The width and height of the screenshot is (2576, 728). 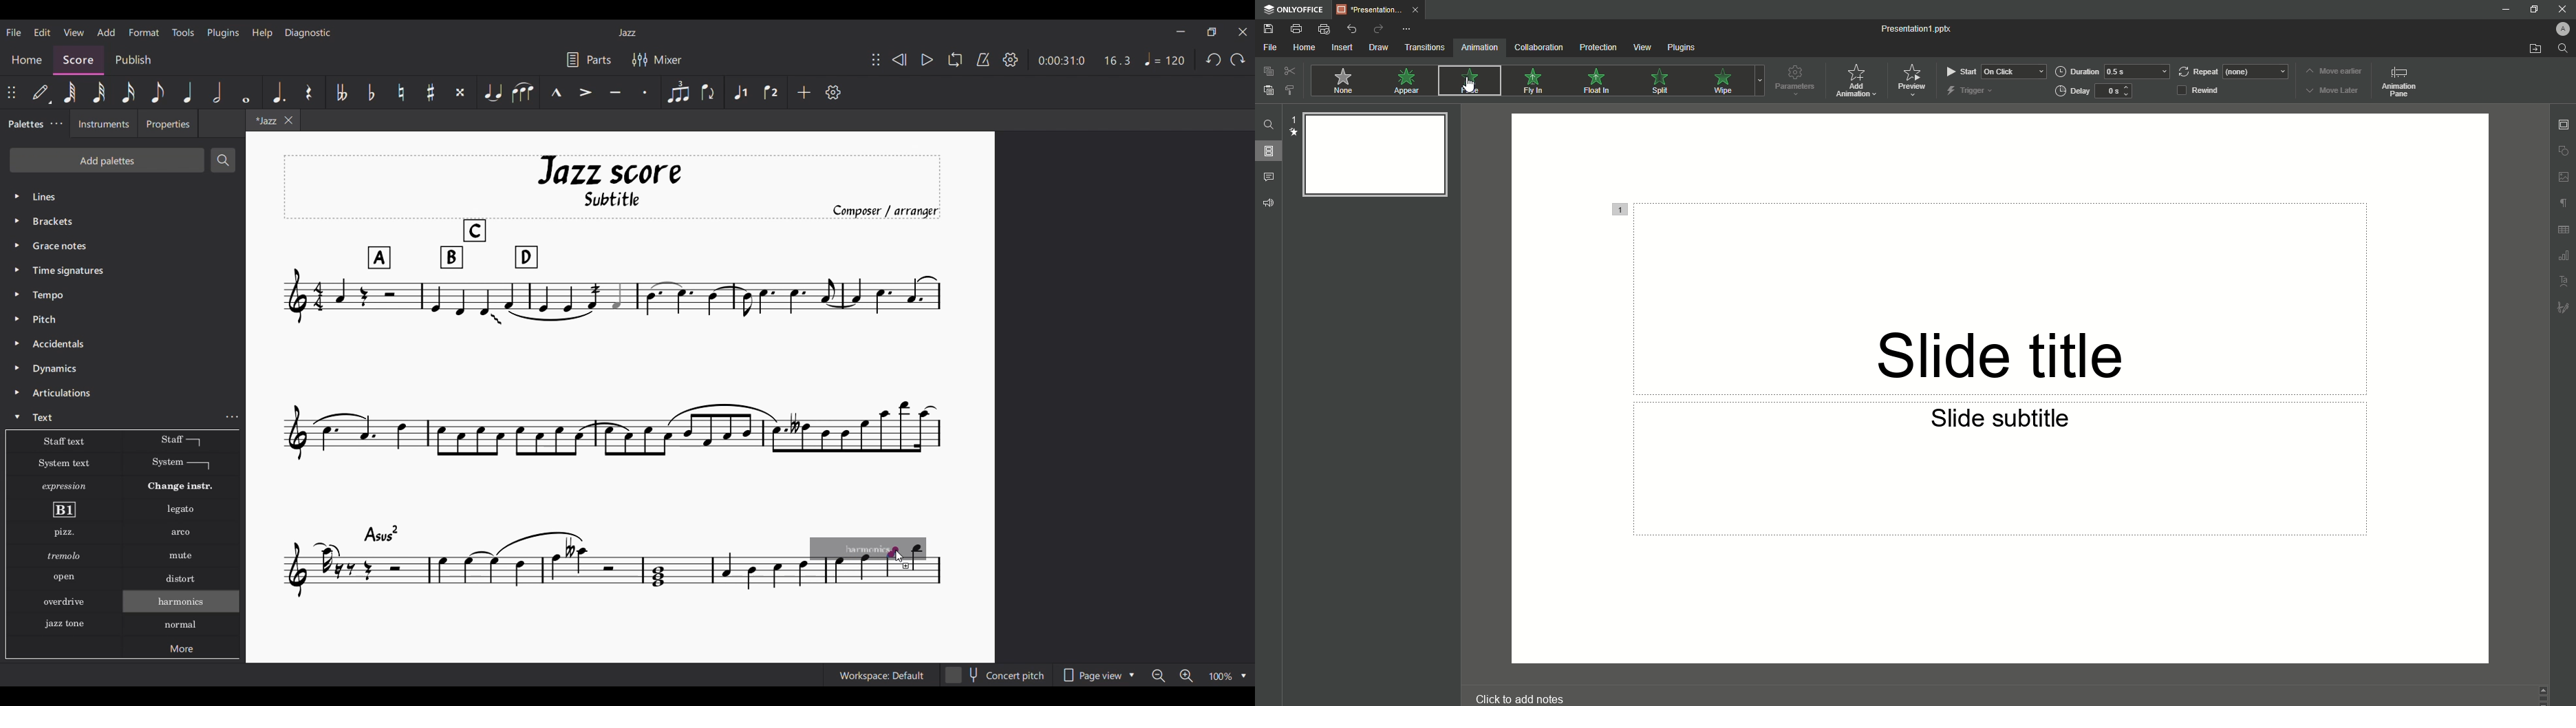 I want to click on View, so click(x=1640, y=47).